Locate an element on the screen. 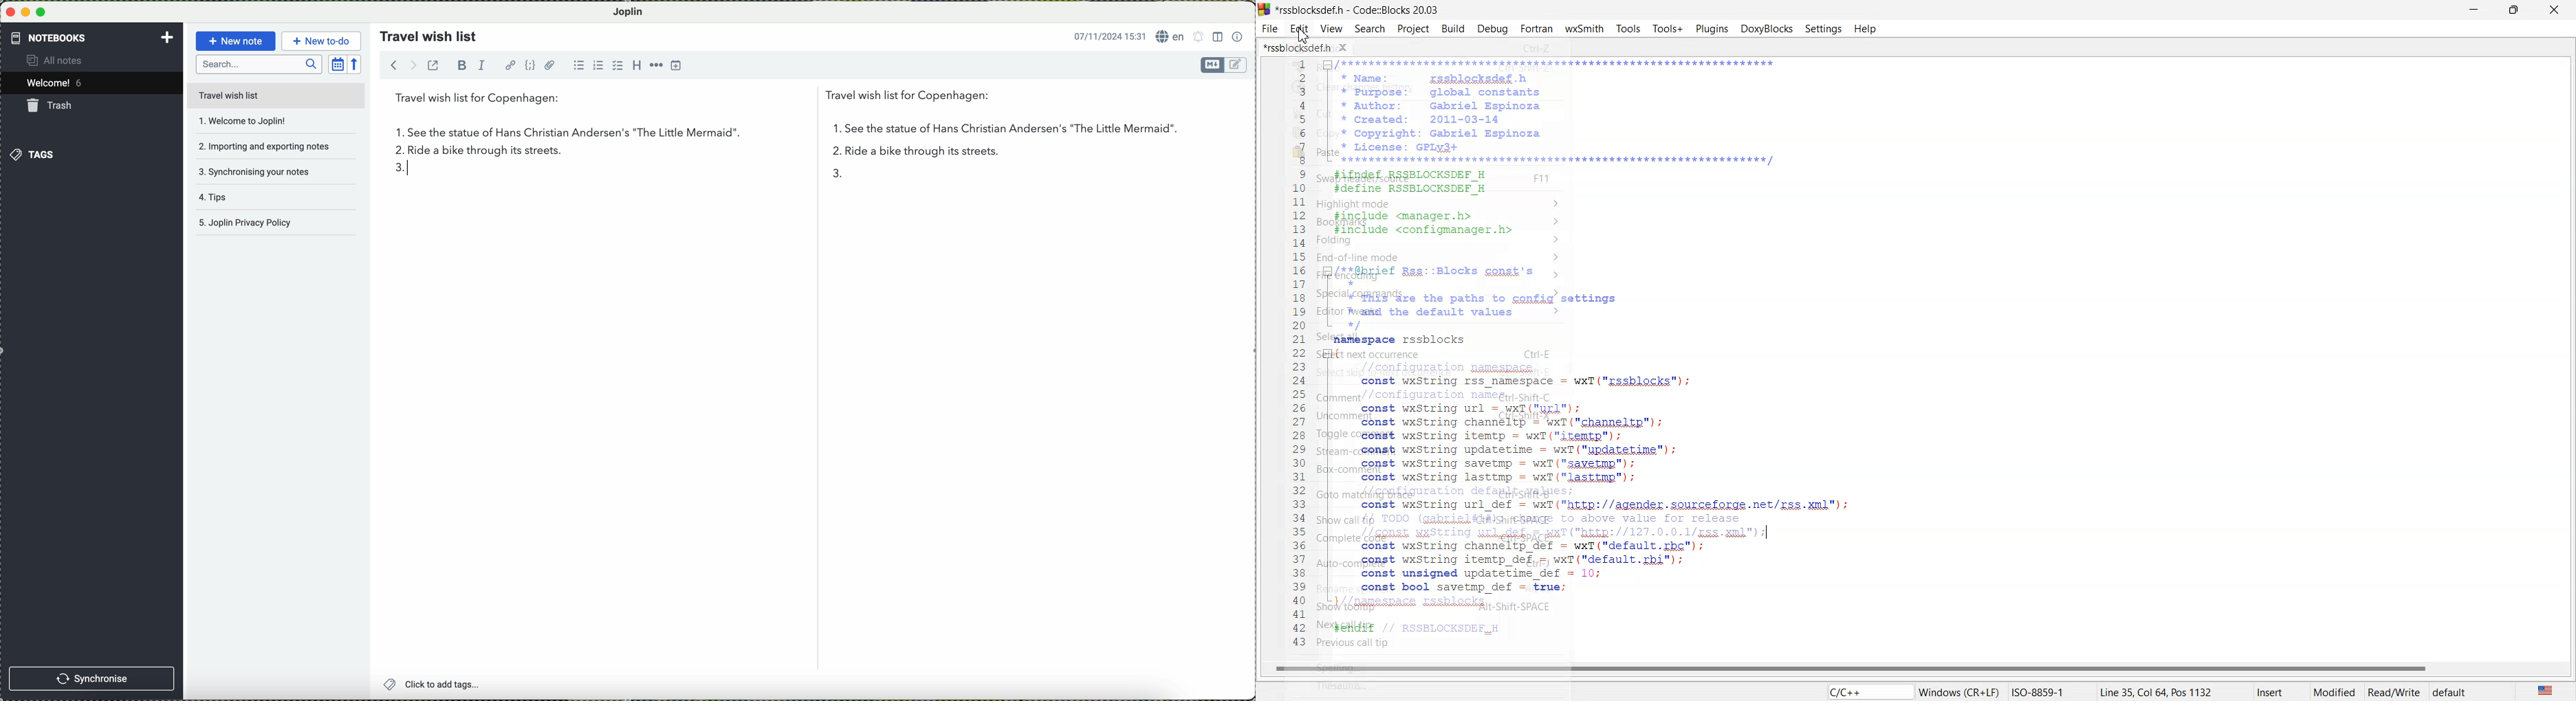 Image resolution: width=2576 pixels, height=728 pixels. date and hour is located at coordinates (1107, 35).